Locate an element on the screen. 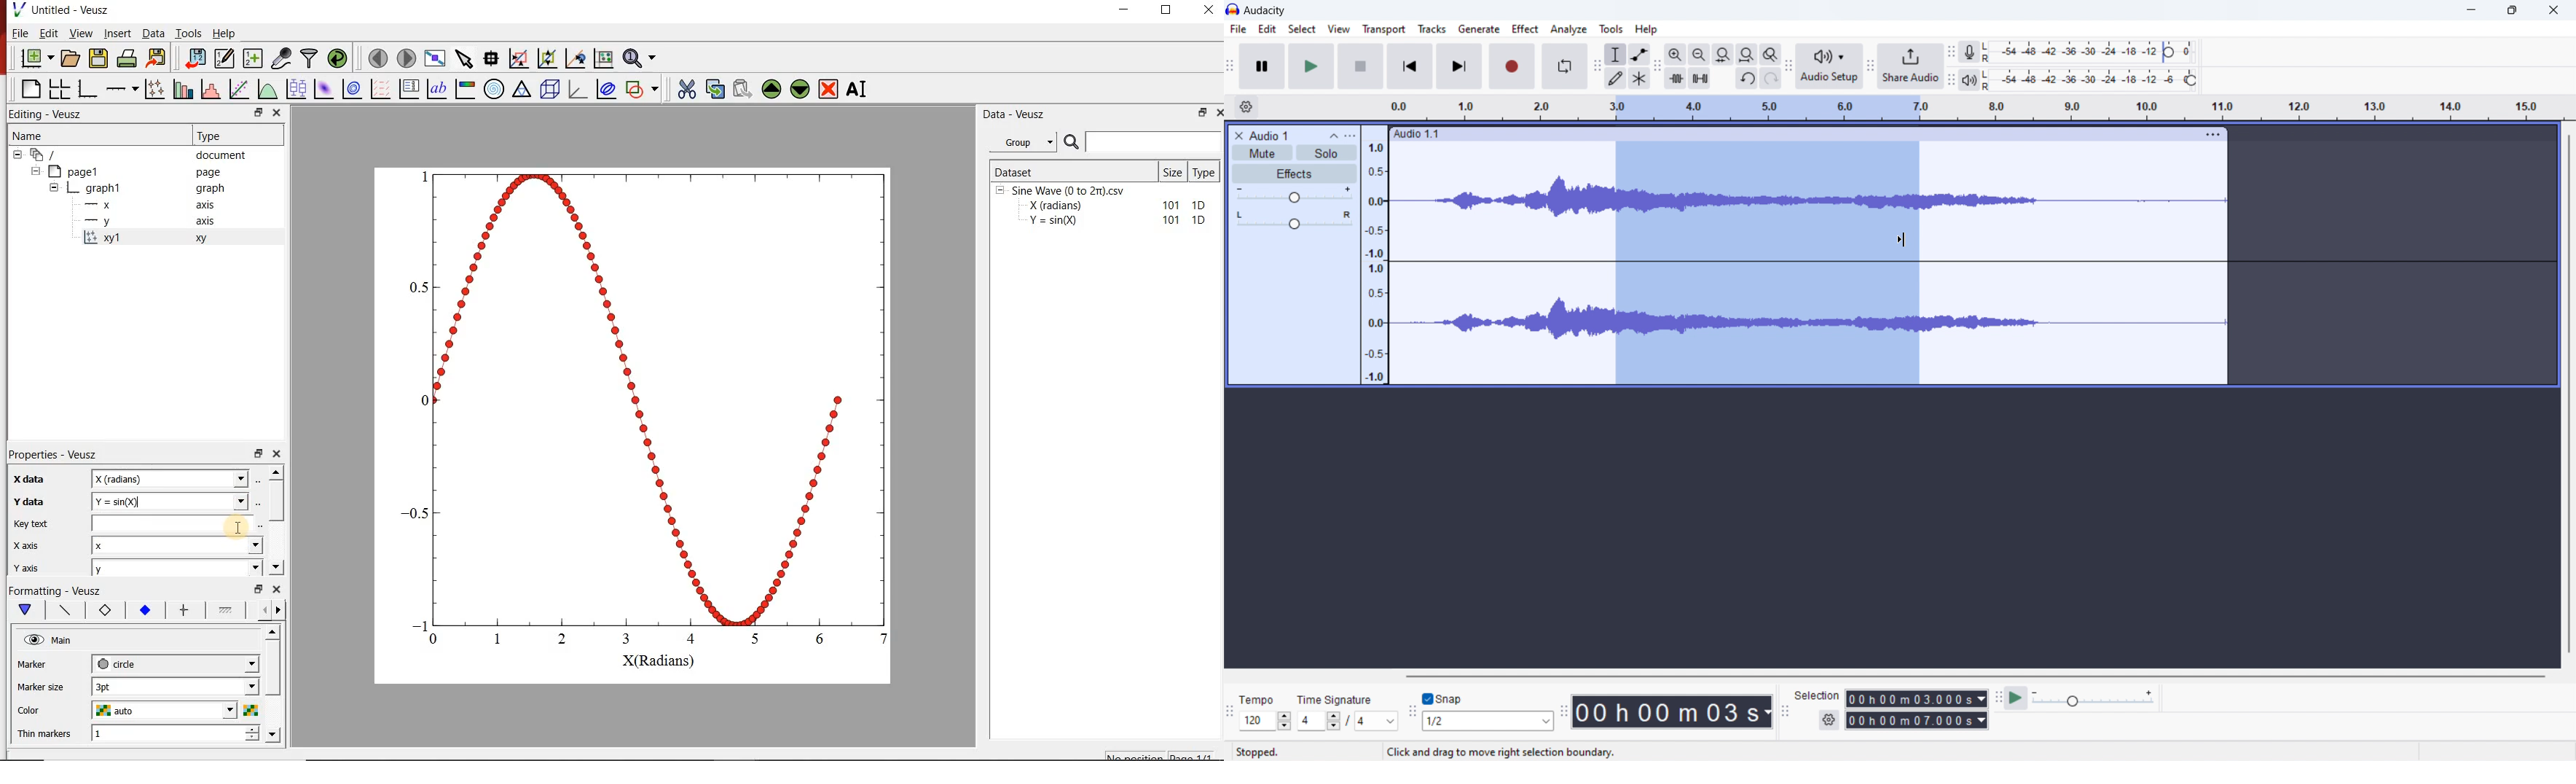  mute is located at coordinates (1262, 153).